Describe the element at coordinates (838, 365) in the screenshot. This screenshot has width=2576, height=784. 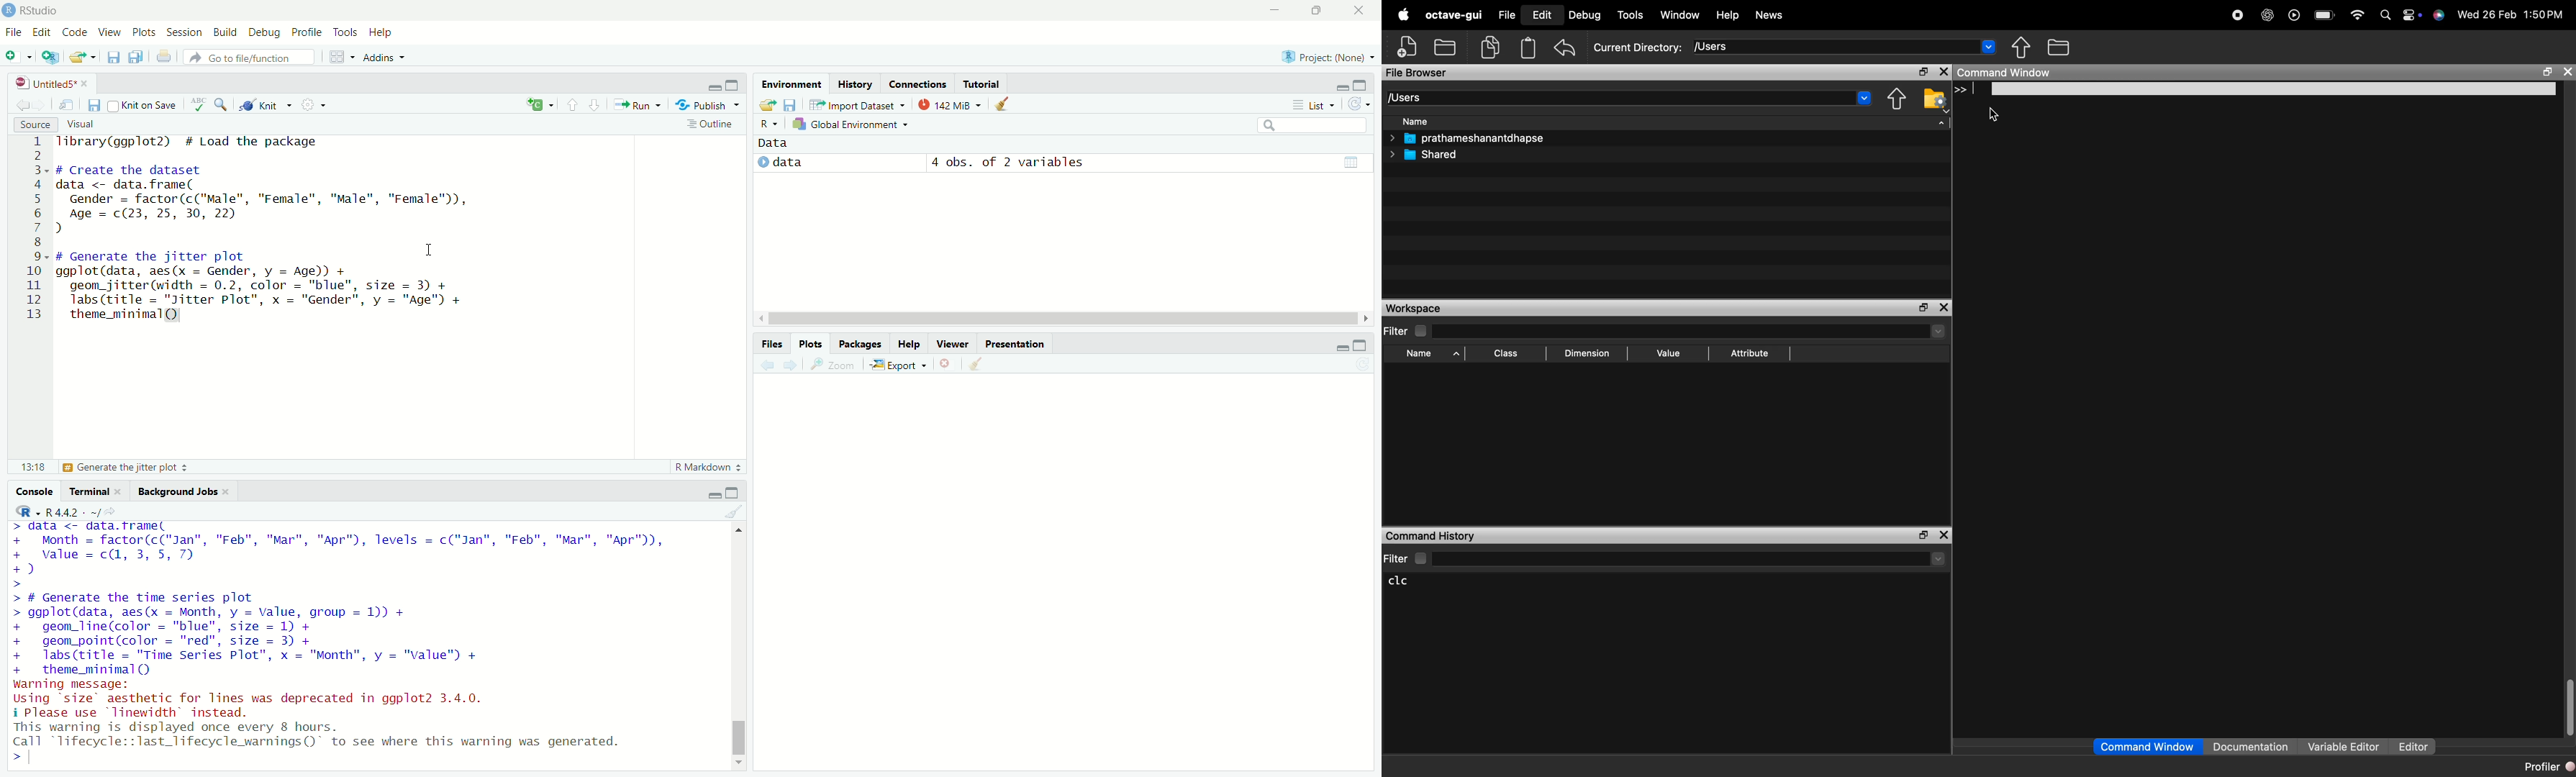
I see `view a larger version of the plot in a new window` at that location.